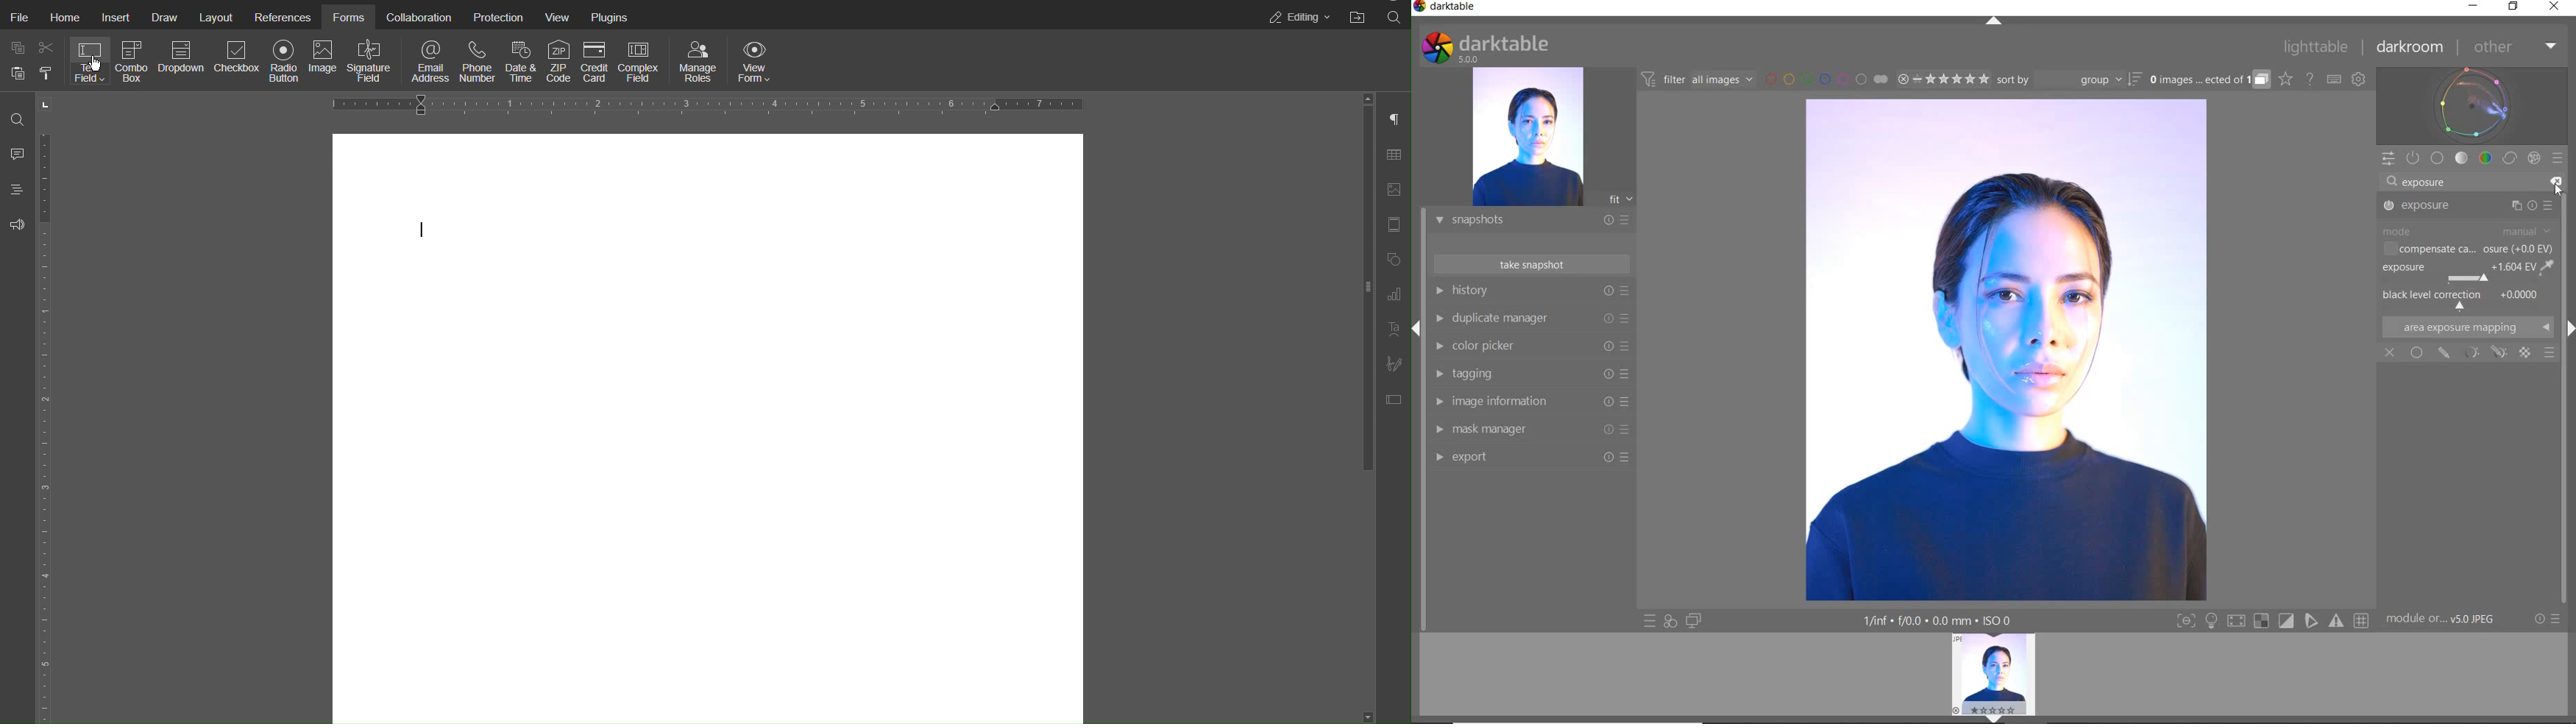  I want to click on UNIFORMLY, so click(2417, 352).